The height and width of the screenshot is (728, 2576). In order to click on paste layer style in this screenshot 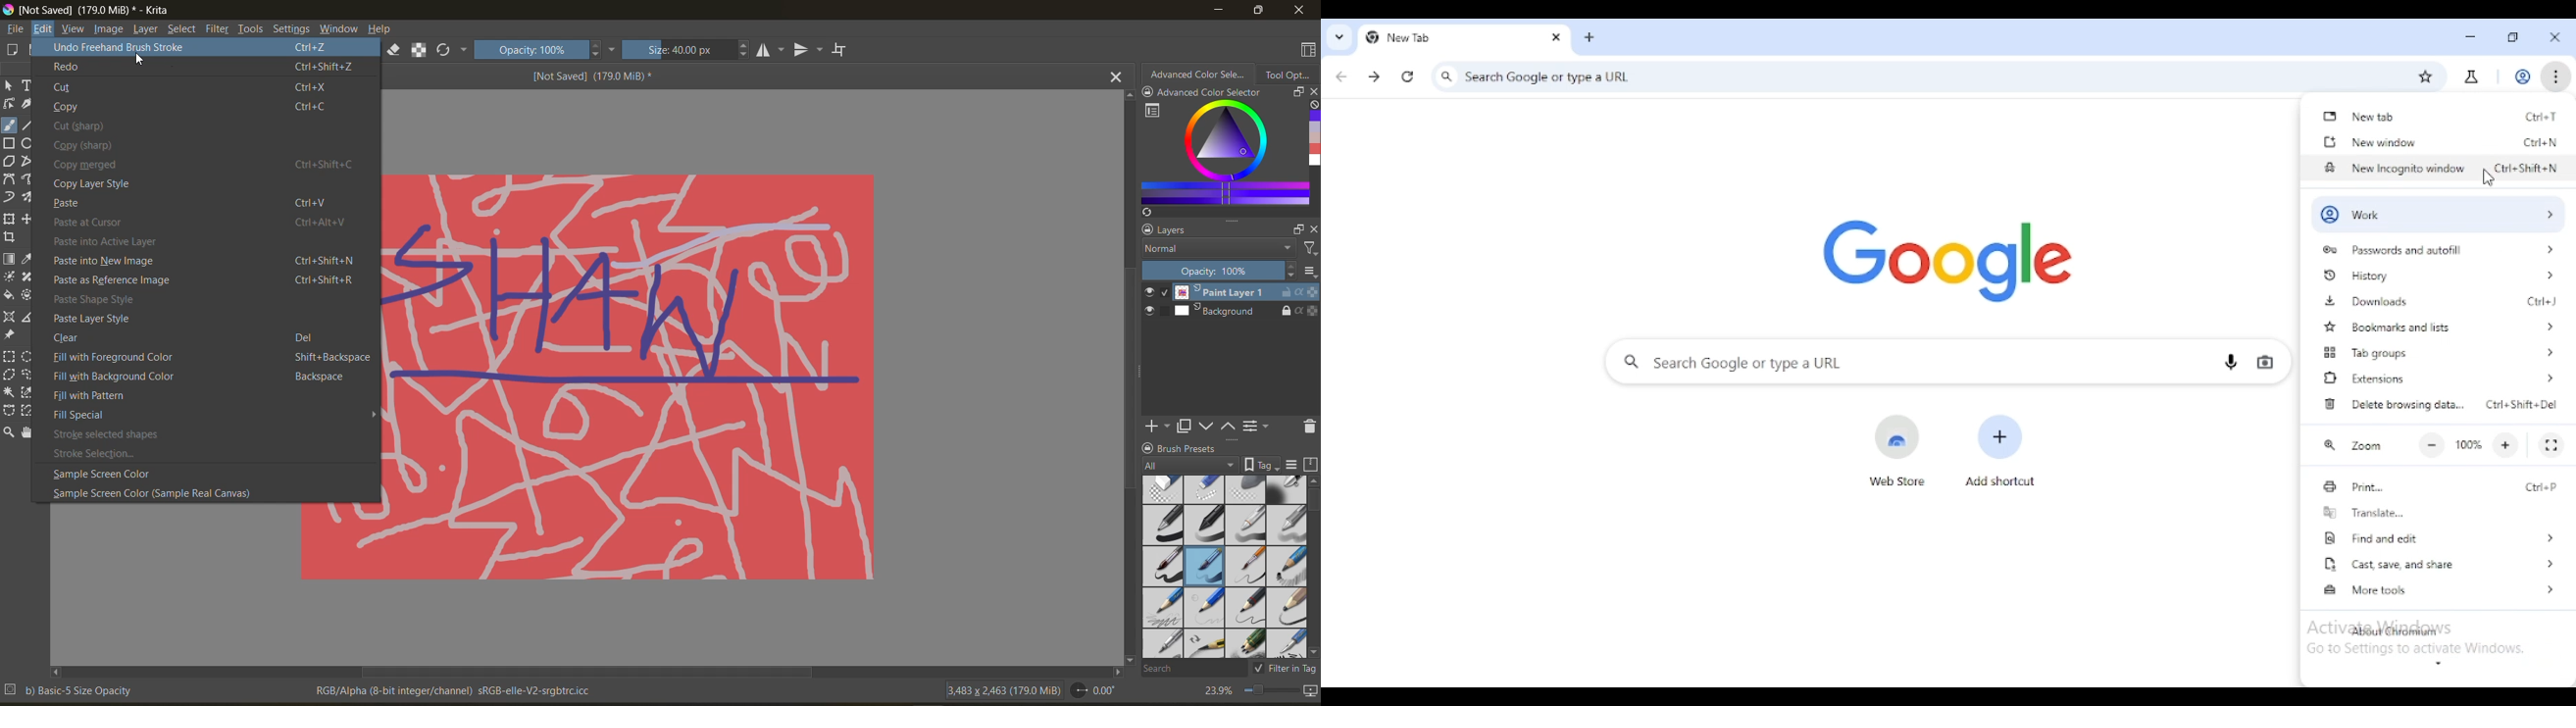, I will do `click(99, 319)`.